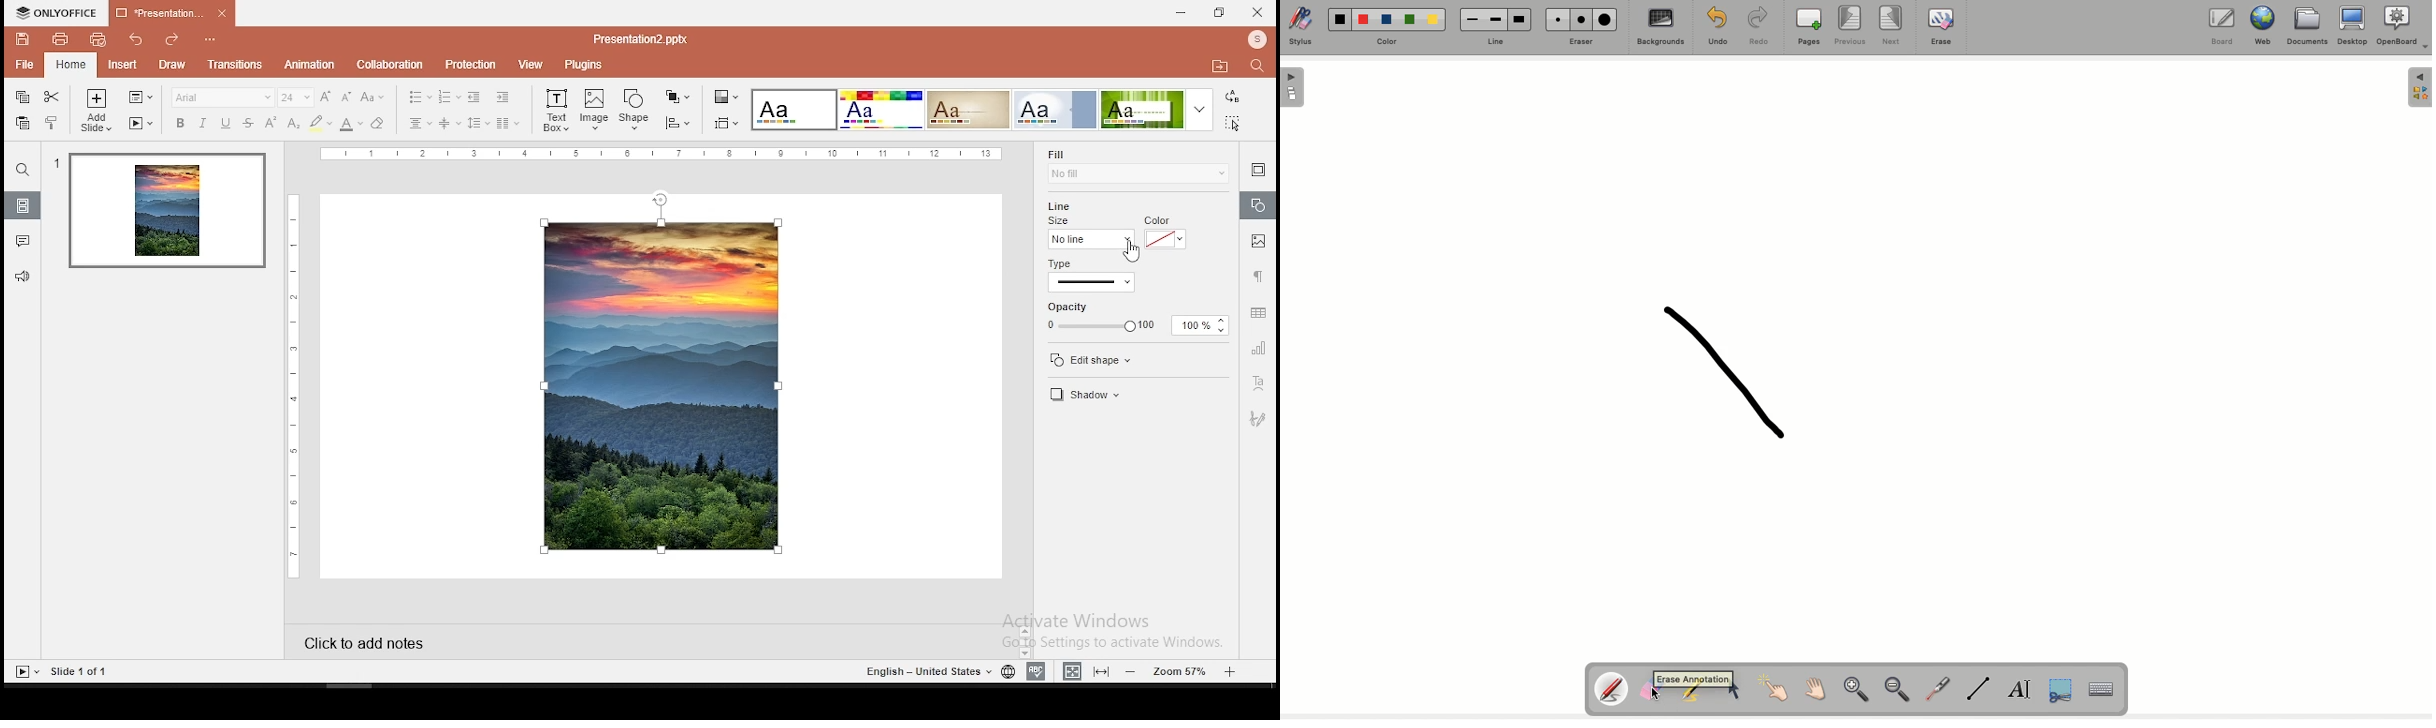  What do you see at coordinates (320, 123) in the screenshot?
I see `highlight` at bounding box center [320, 123].